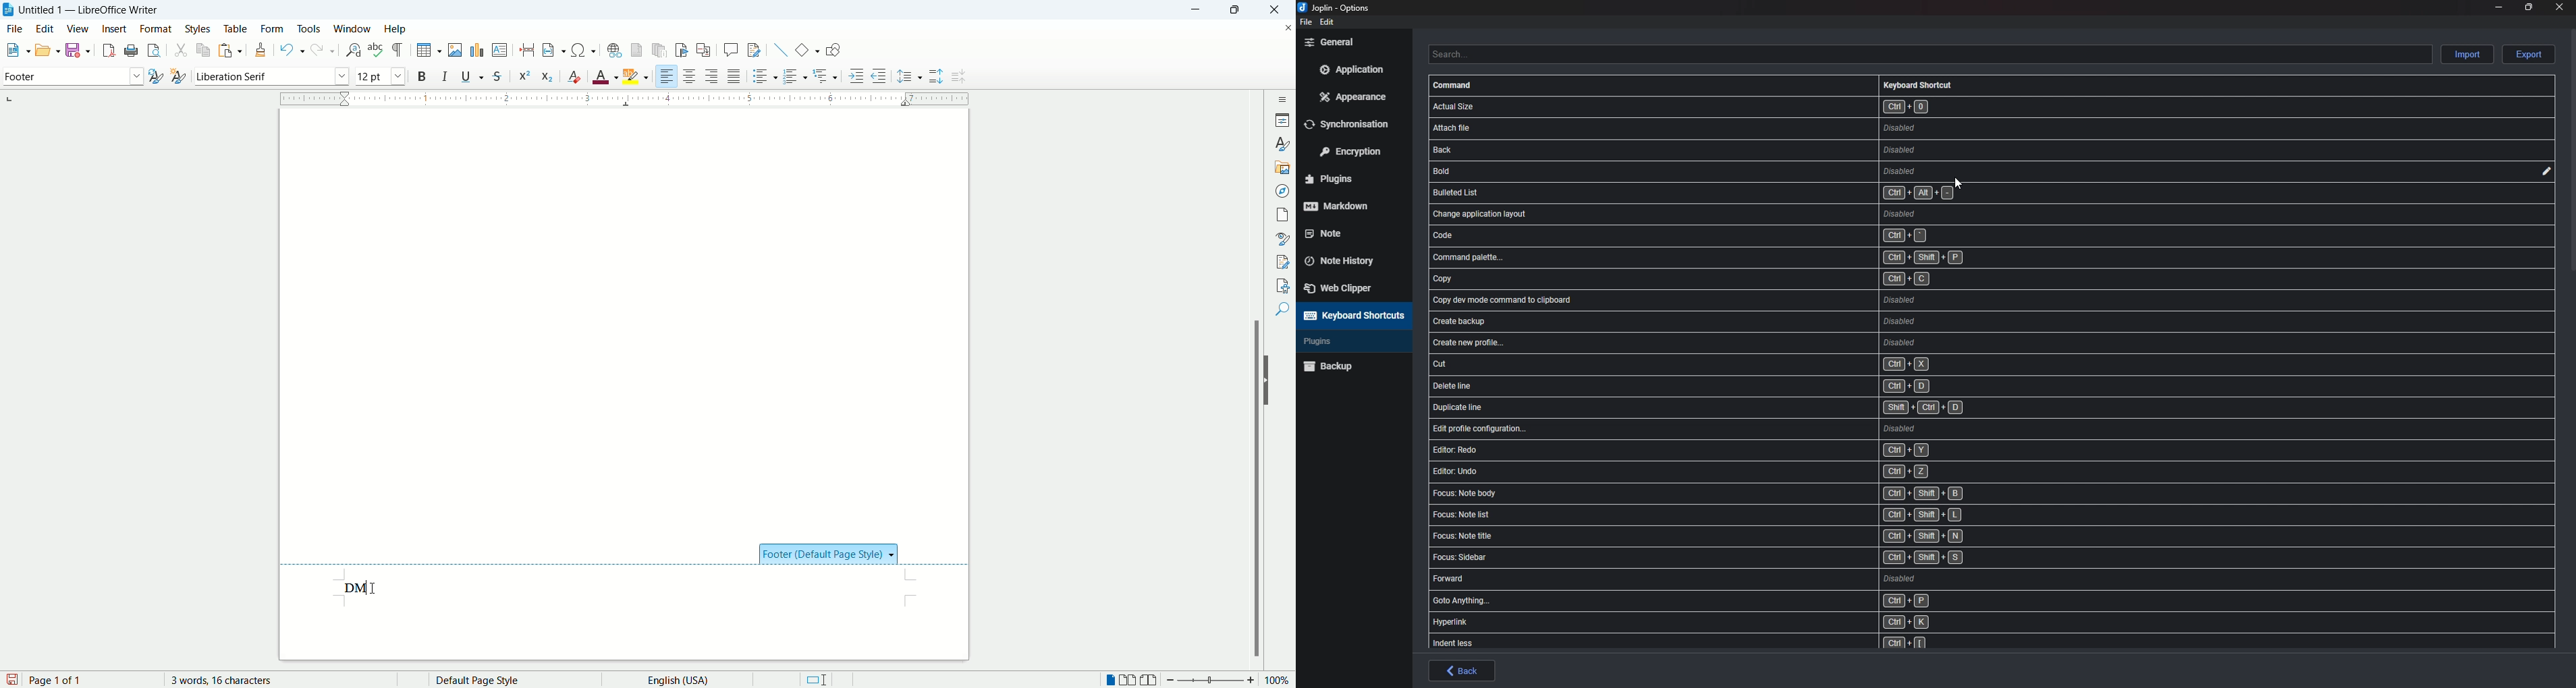 The width and height of the screenshot is (2576, 700). I want to click on edit, so click(1328, 22).